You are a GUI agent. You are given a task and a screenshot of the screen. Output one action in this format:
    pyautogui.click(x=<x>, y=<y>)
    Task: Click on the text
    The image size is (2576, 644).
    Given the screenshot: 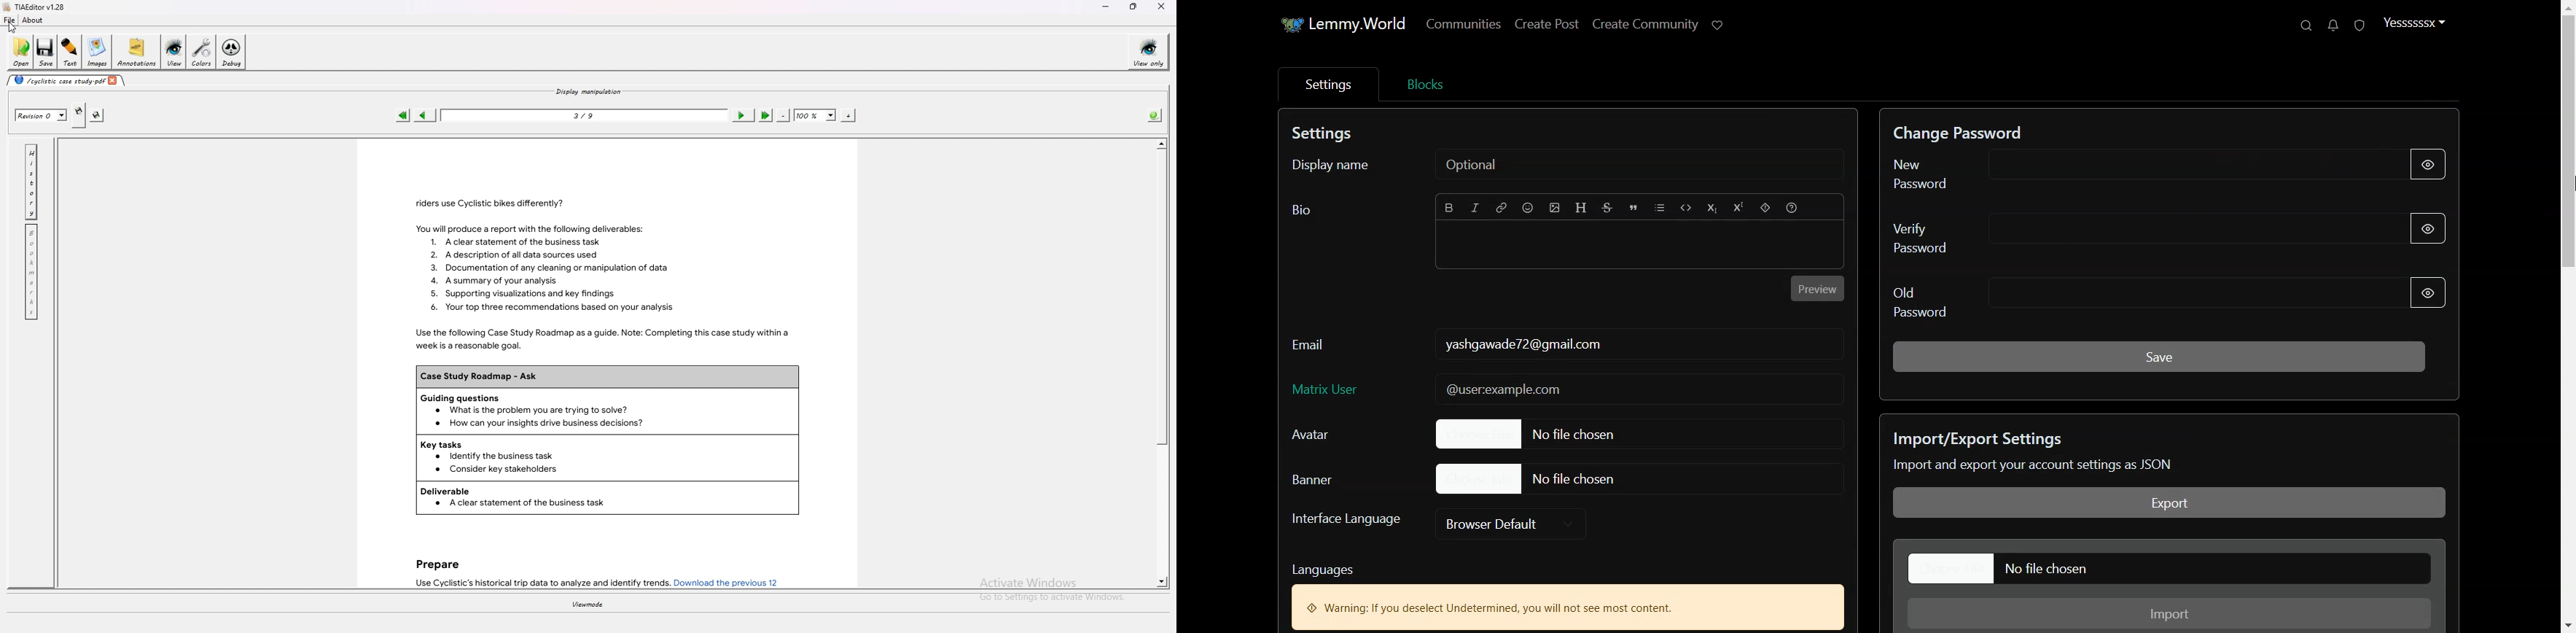 What is the action you would take?
    pyautogui.click(x=1336, y=567)
    